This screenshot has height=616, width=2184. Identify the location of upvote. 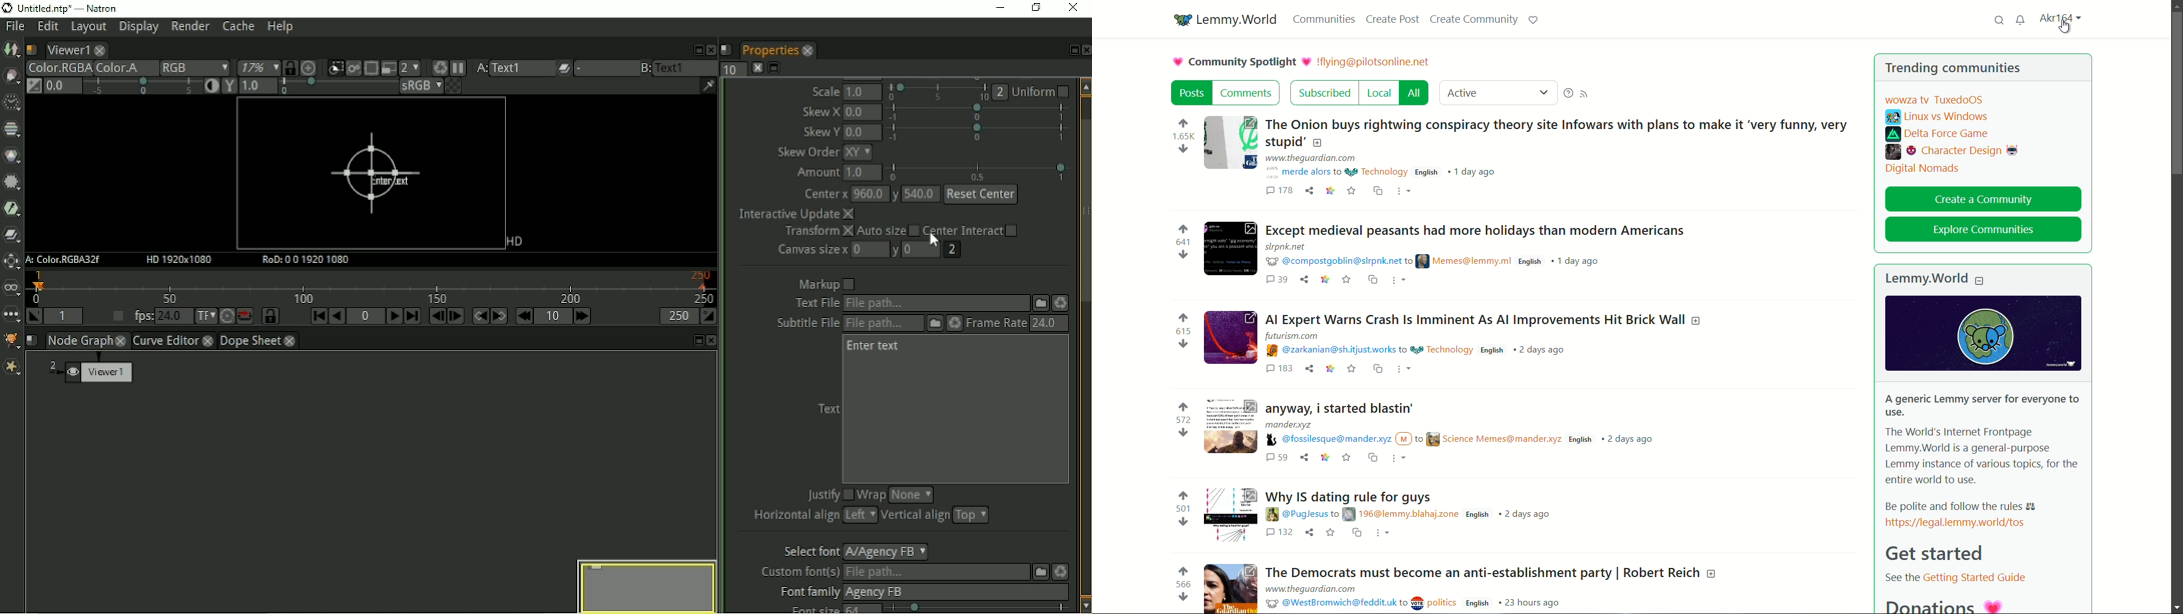
(1185, 408).